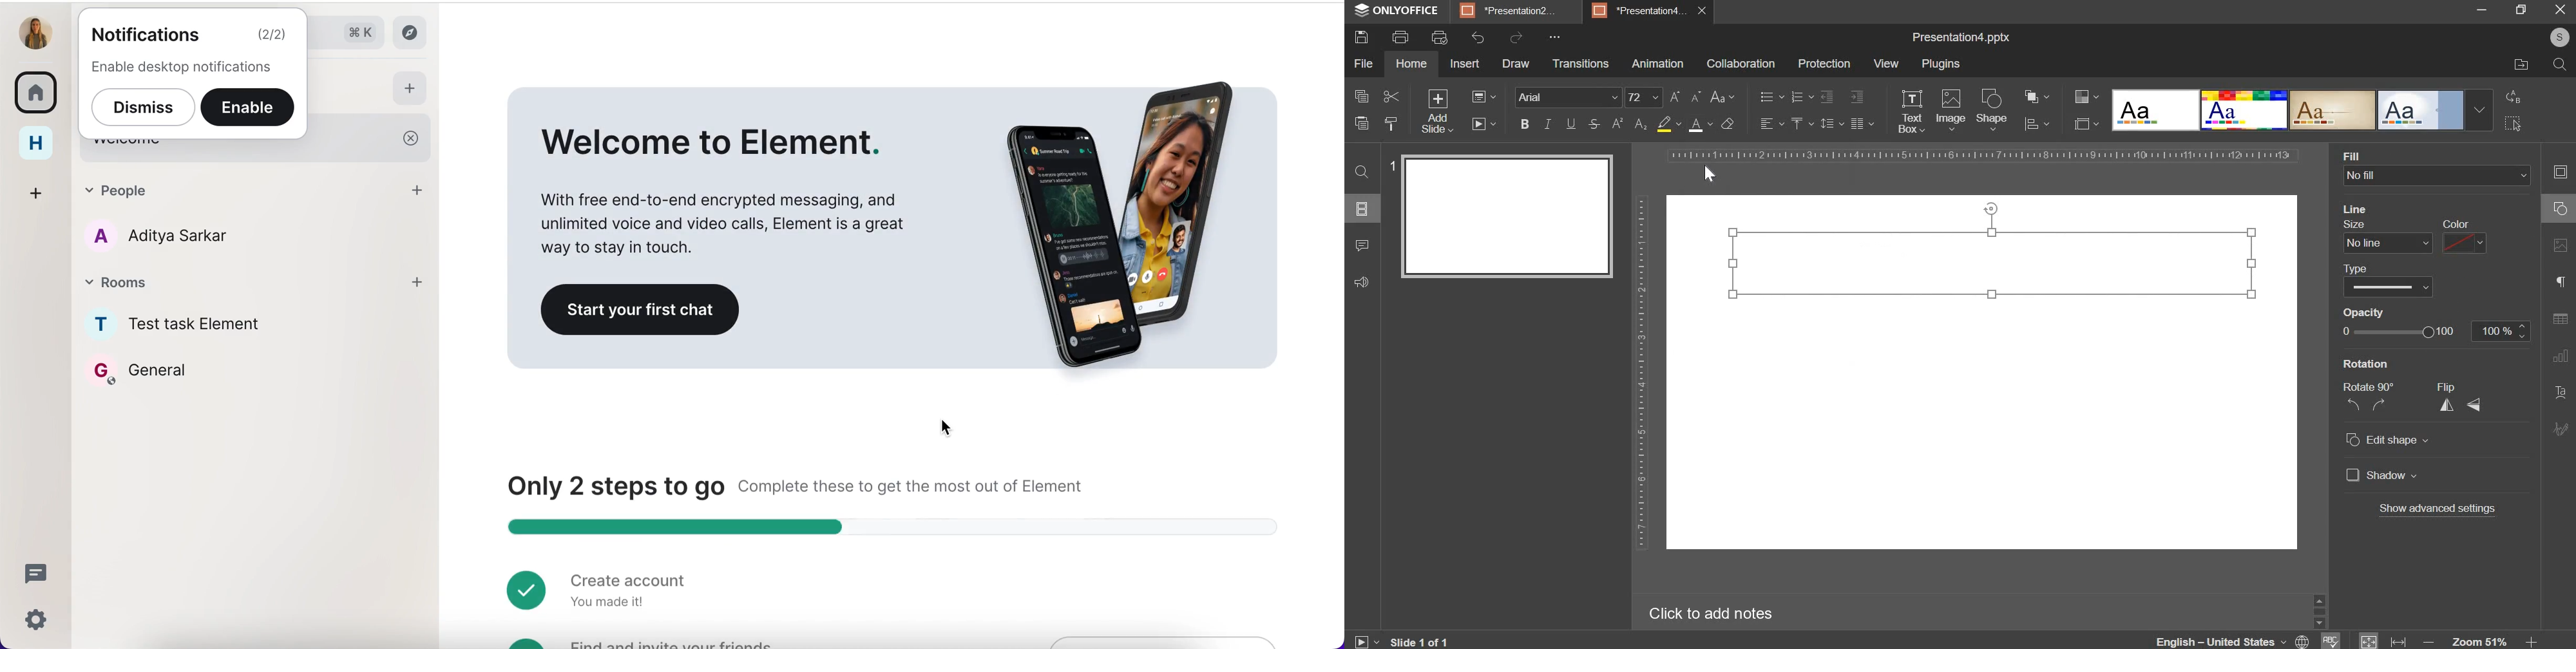  I want to click on change slide layout, so click(1484, 97).